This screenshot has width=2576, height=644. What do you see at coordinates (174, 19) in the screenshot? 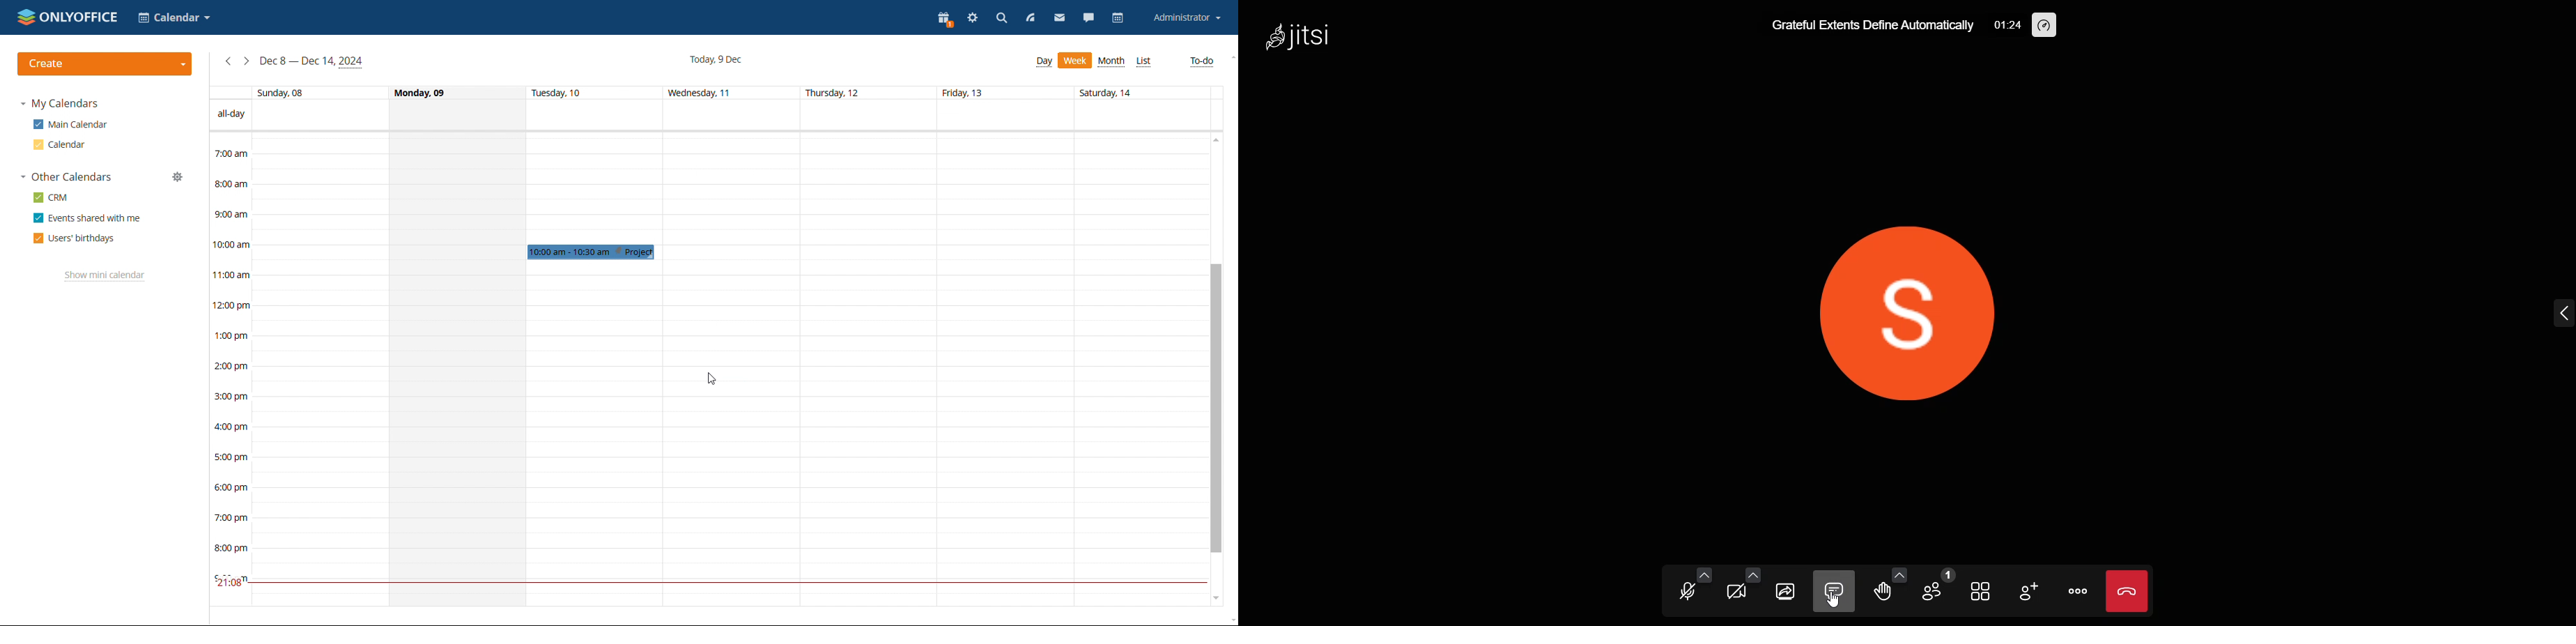
I see `calender` at bounding box center [174, 19].